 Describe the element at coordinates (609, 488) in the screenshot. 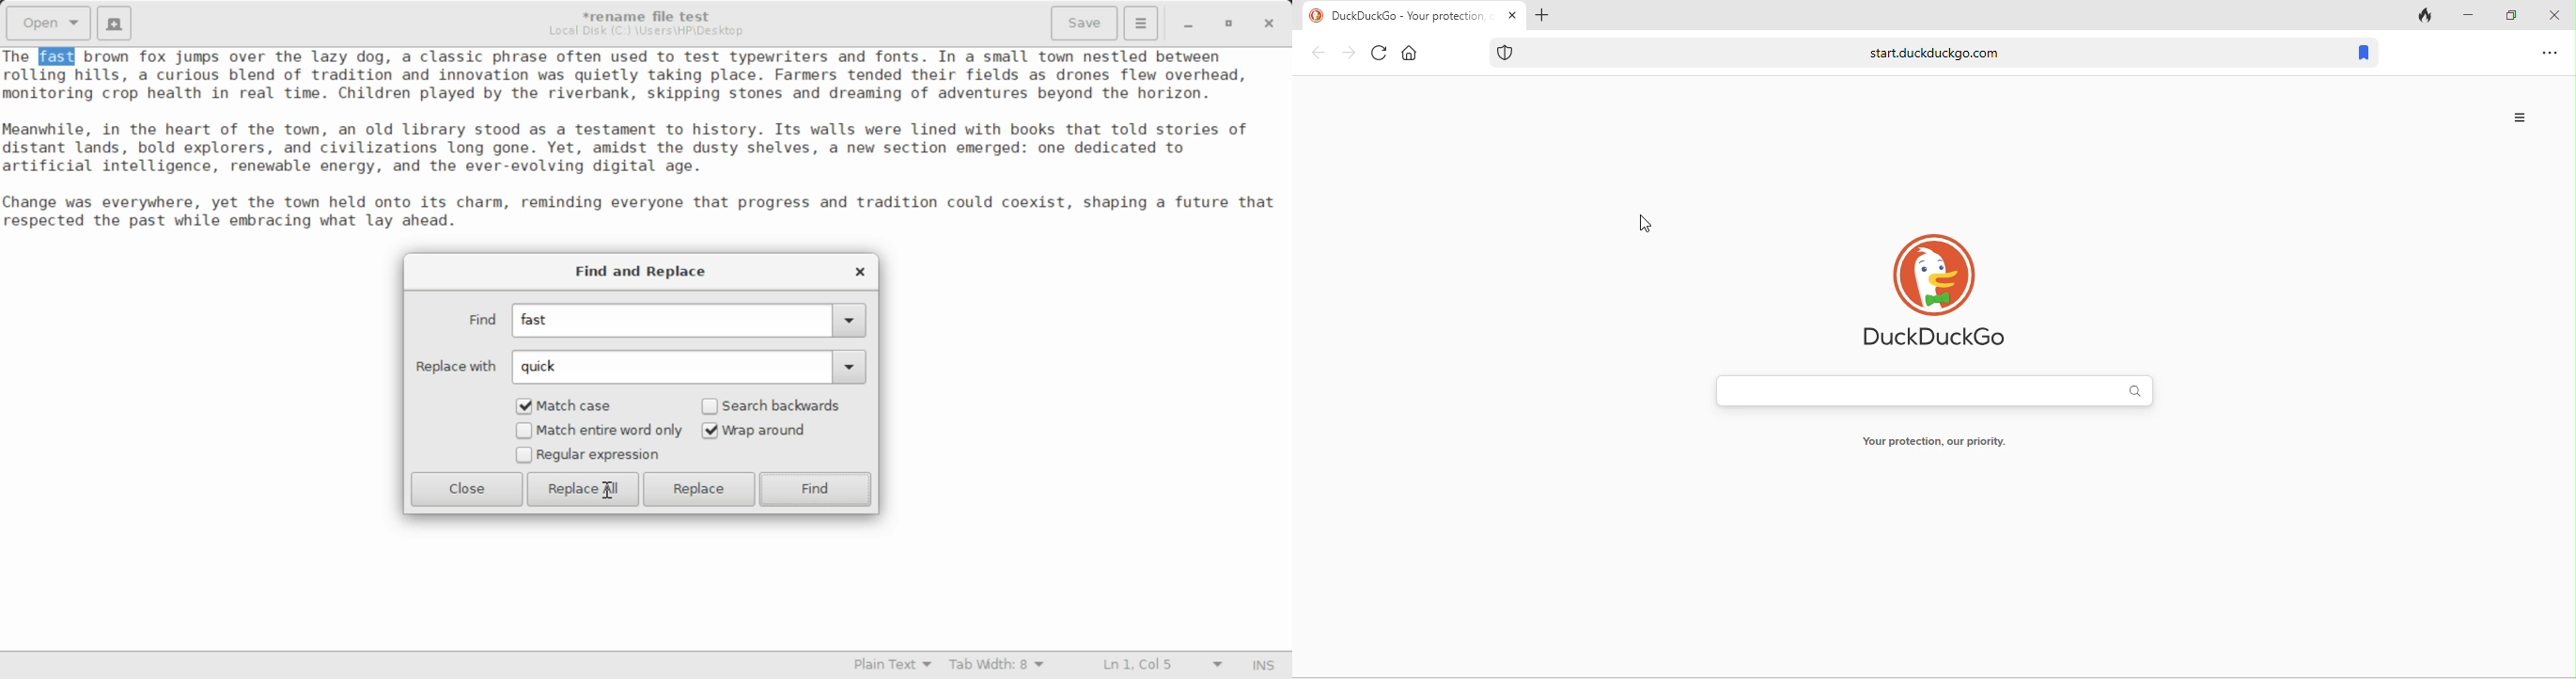

I see `Cursor on Replace All Button ` at that location.